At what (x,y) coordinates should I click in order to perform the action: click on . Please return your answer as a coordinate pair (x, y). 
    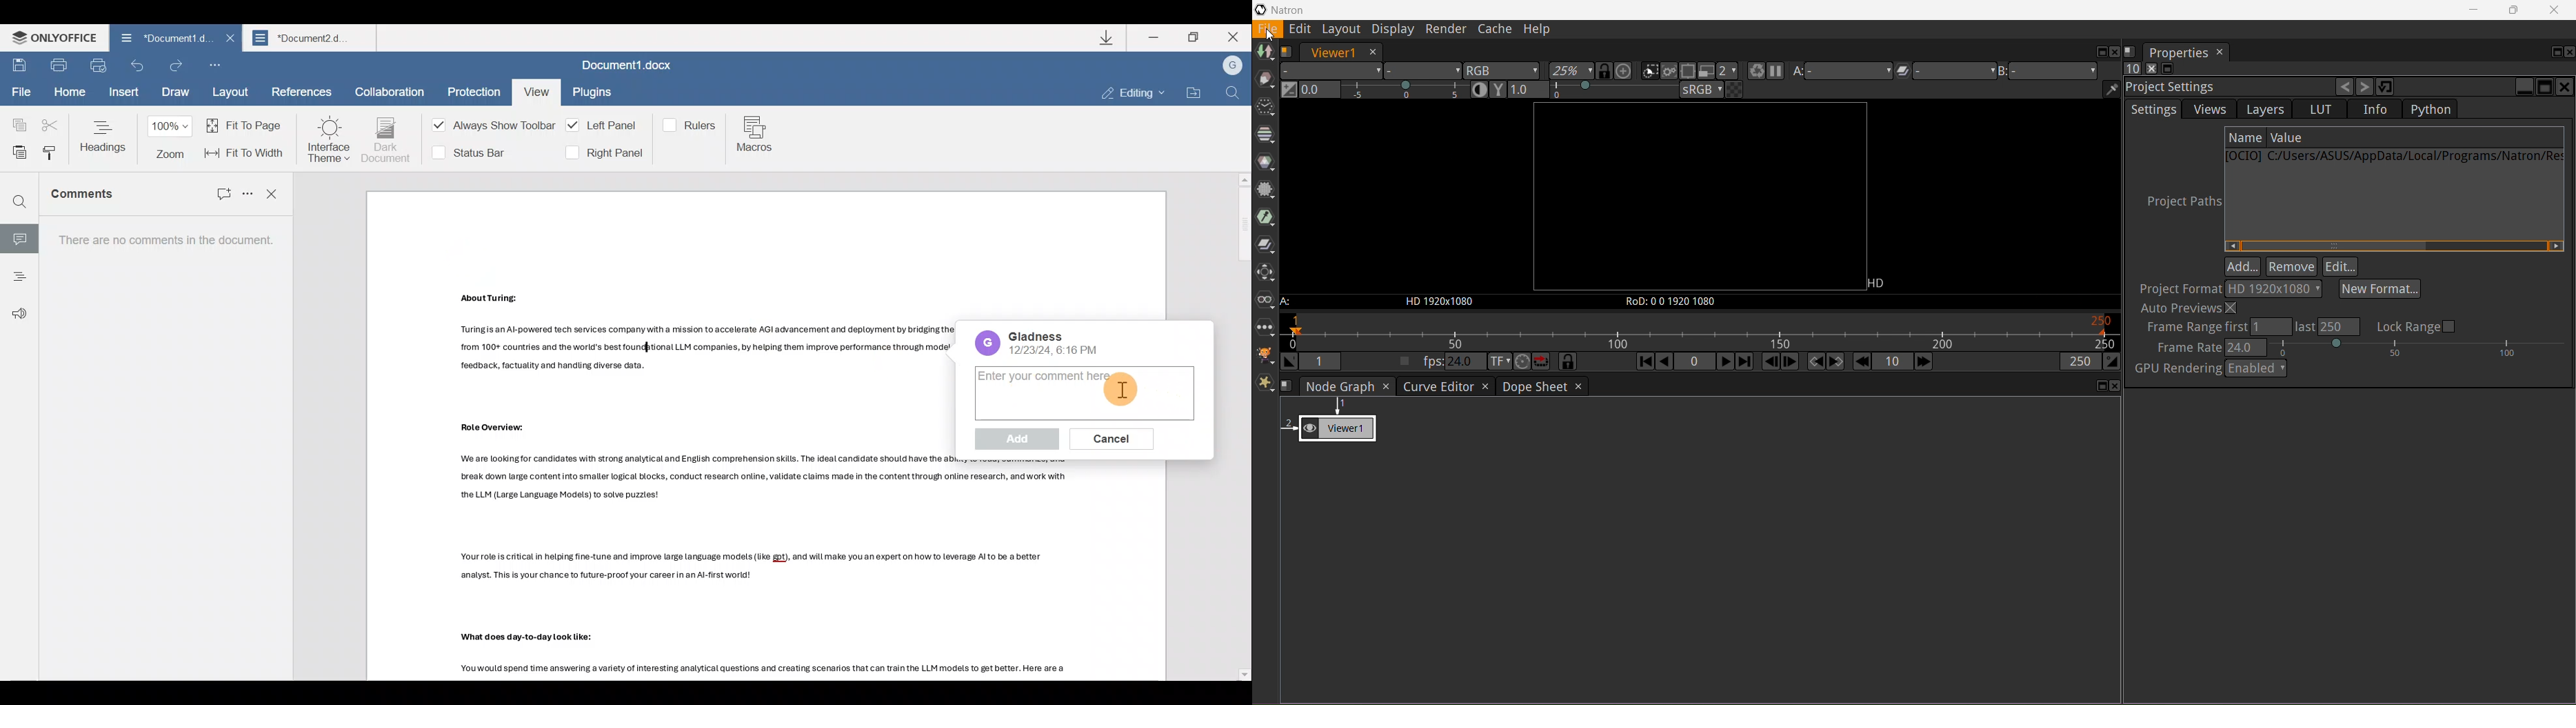
    Looking at the image, I should click on (752, 565).